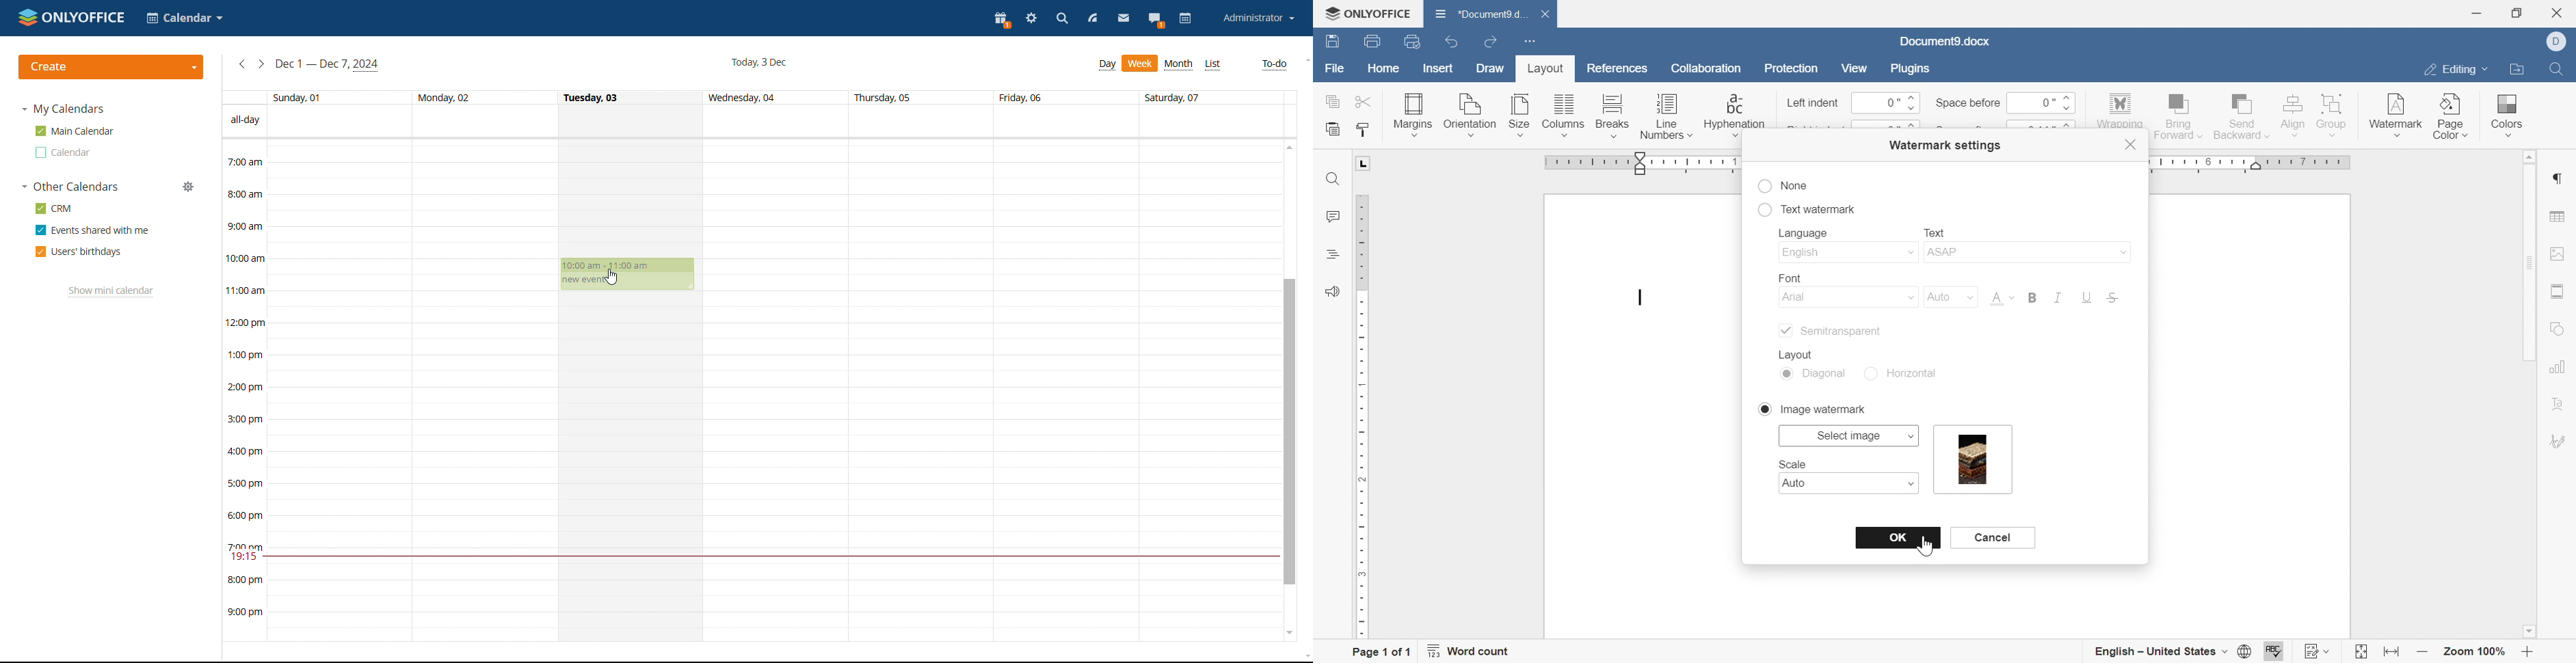 The width and height of the screenshot is (2576, 672). I want to click on asap, so click(2026, 255).